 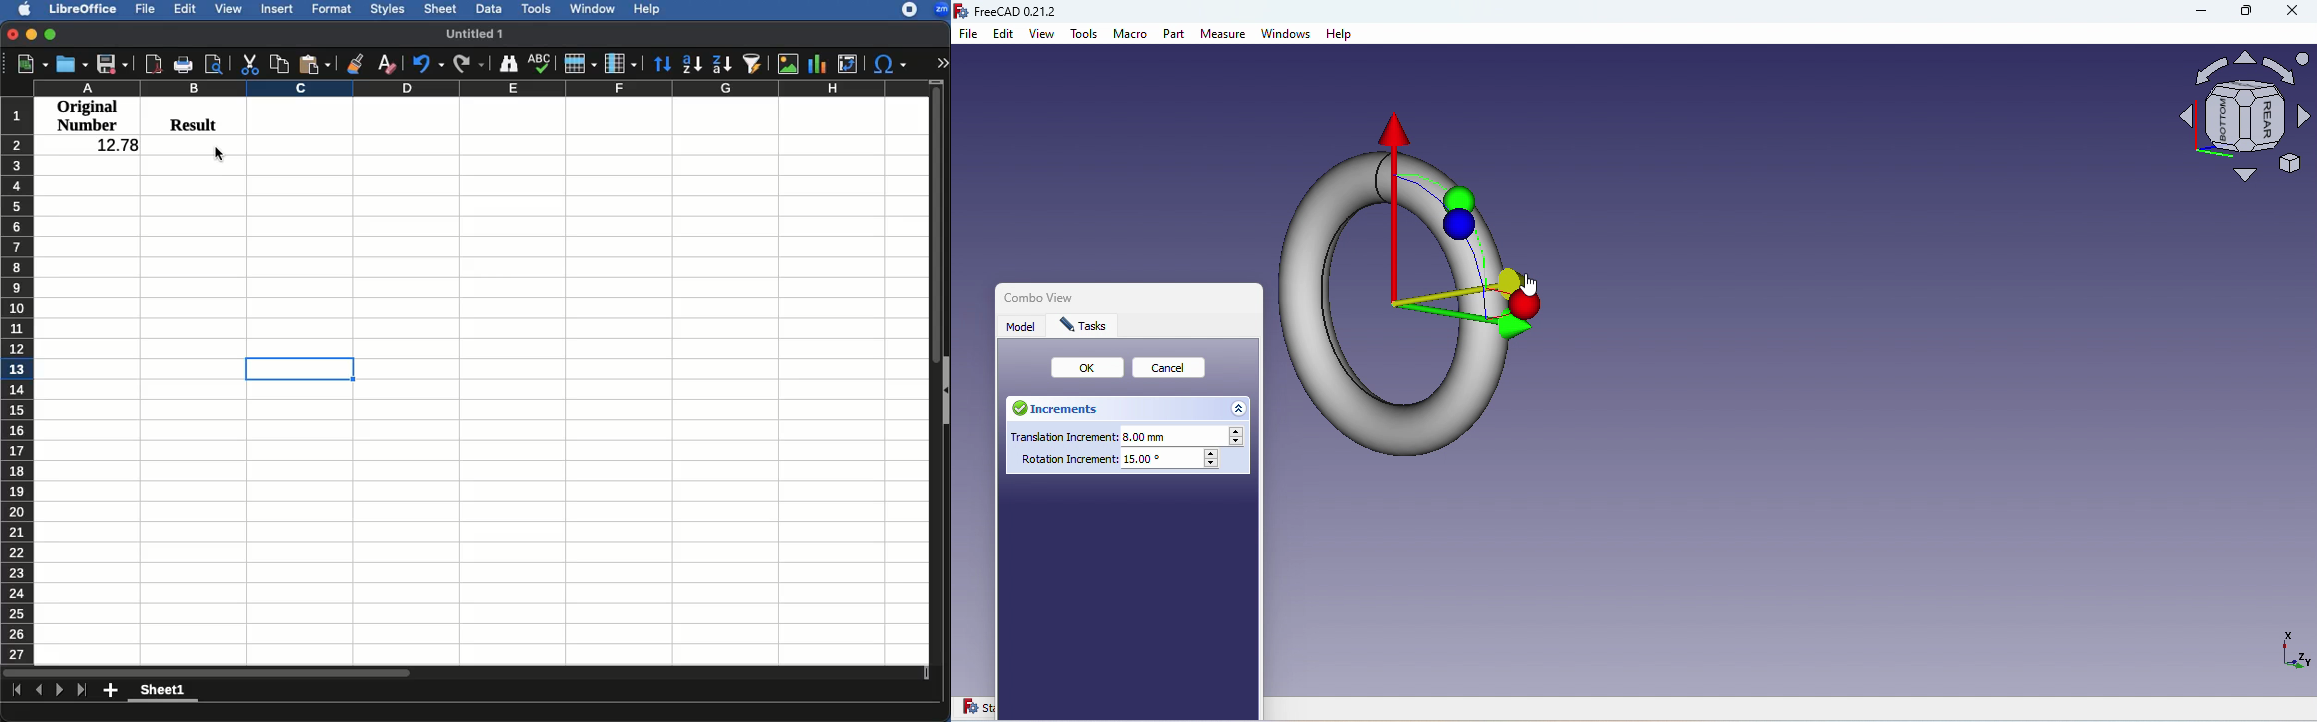 I want to click on Clear formatting, so click(x=387, y=61).